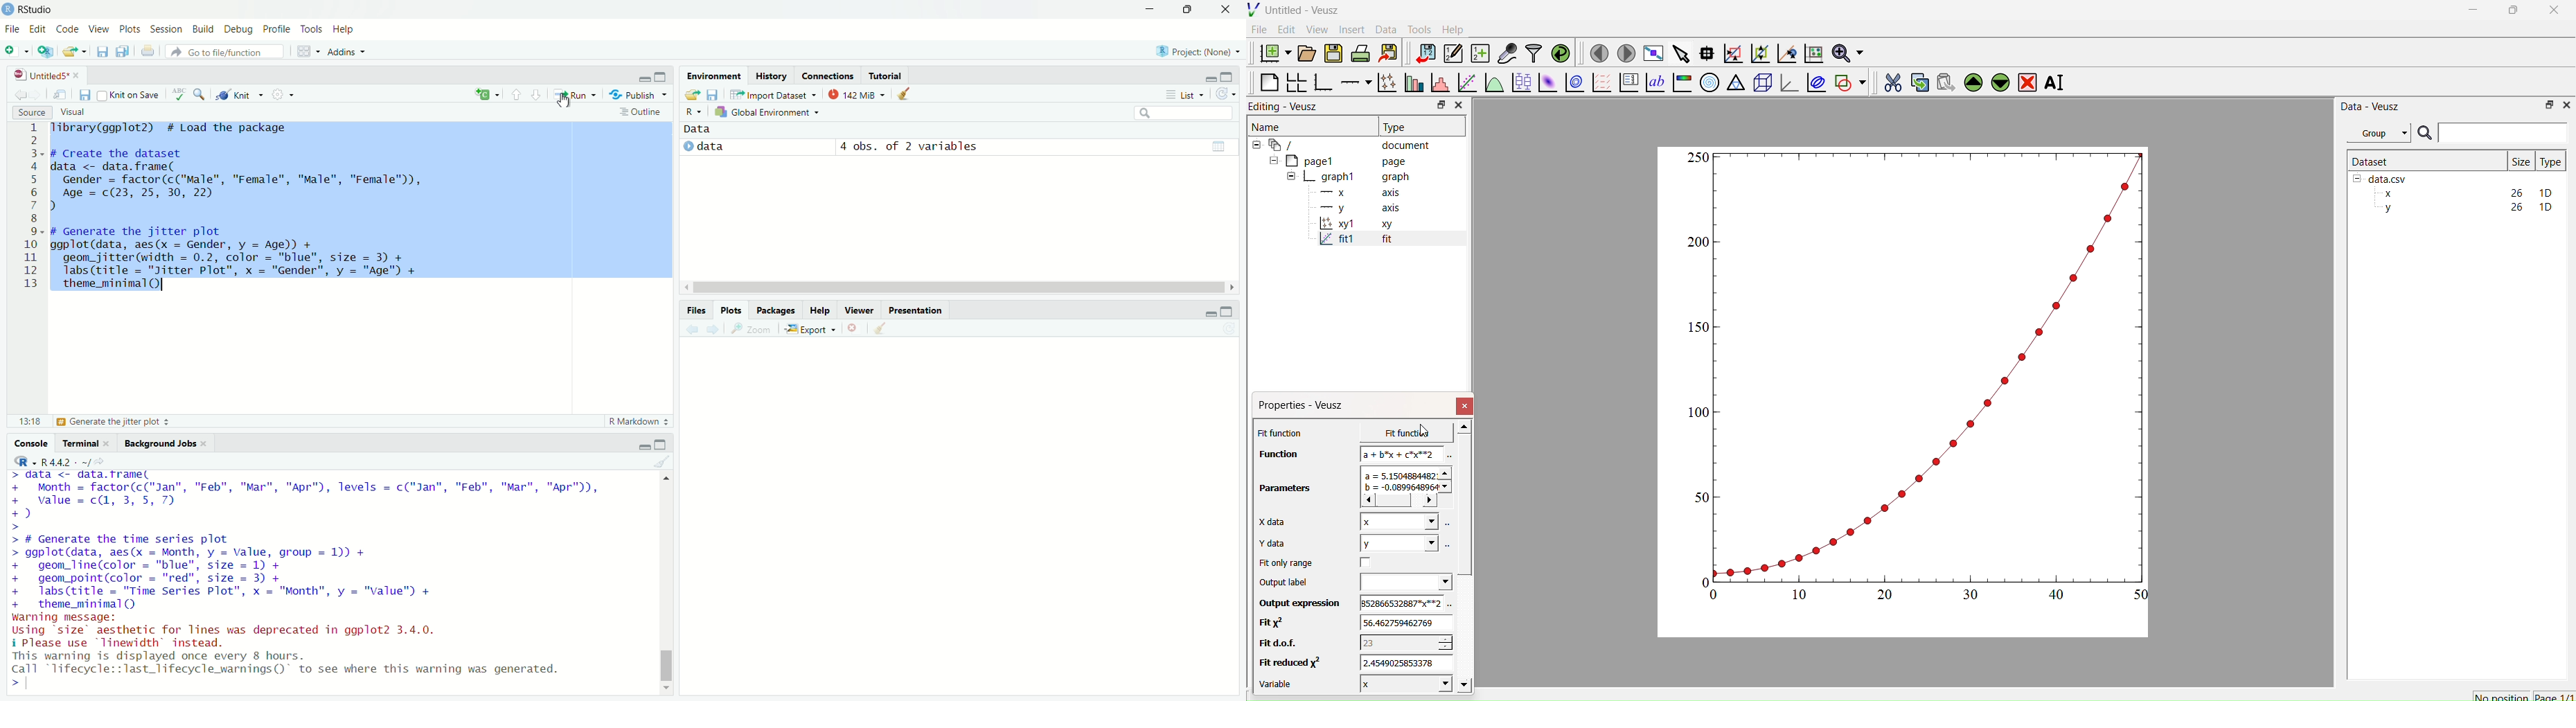 The height and width of the screenshot is (728, 2576). I want to click on load workspace, so click(691, 95).